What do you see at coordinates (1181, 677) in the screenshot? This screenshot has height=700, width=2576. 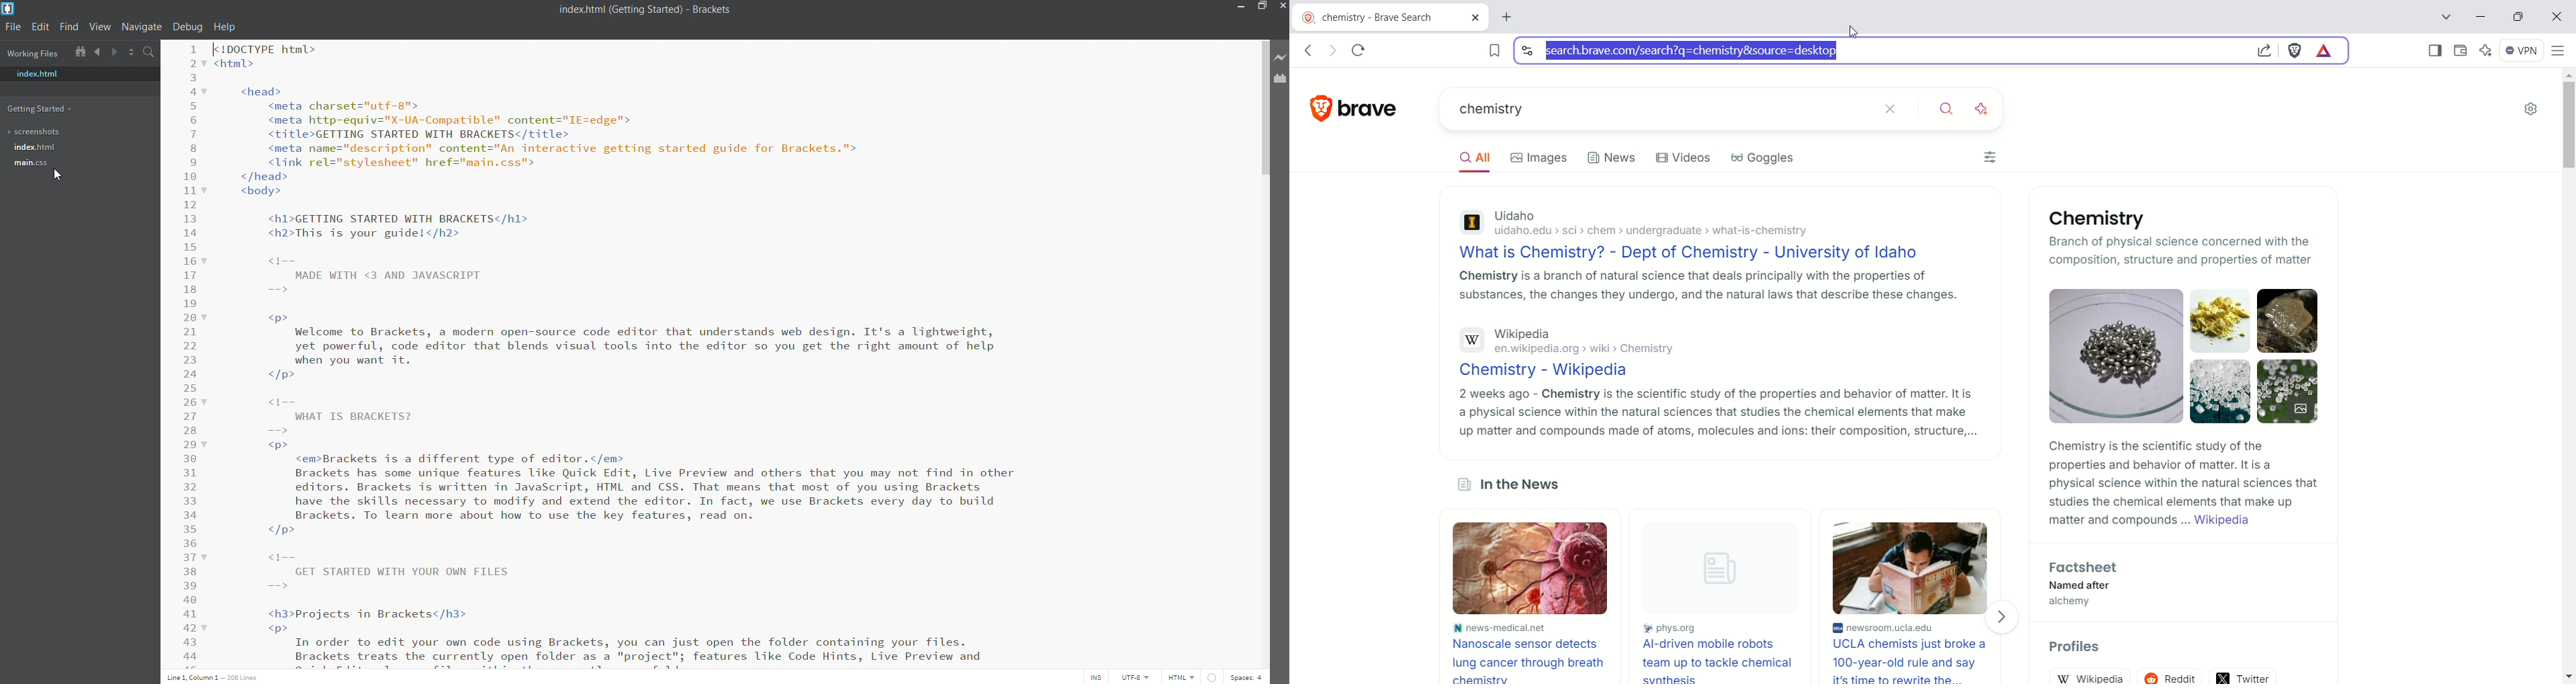 I see `file type: HTML` at bounding box center [1181, 677].